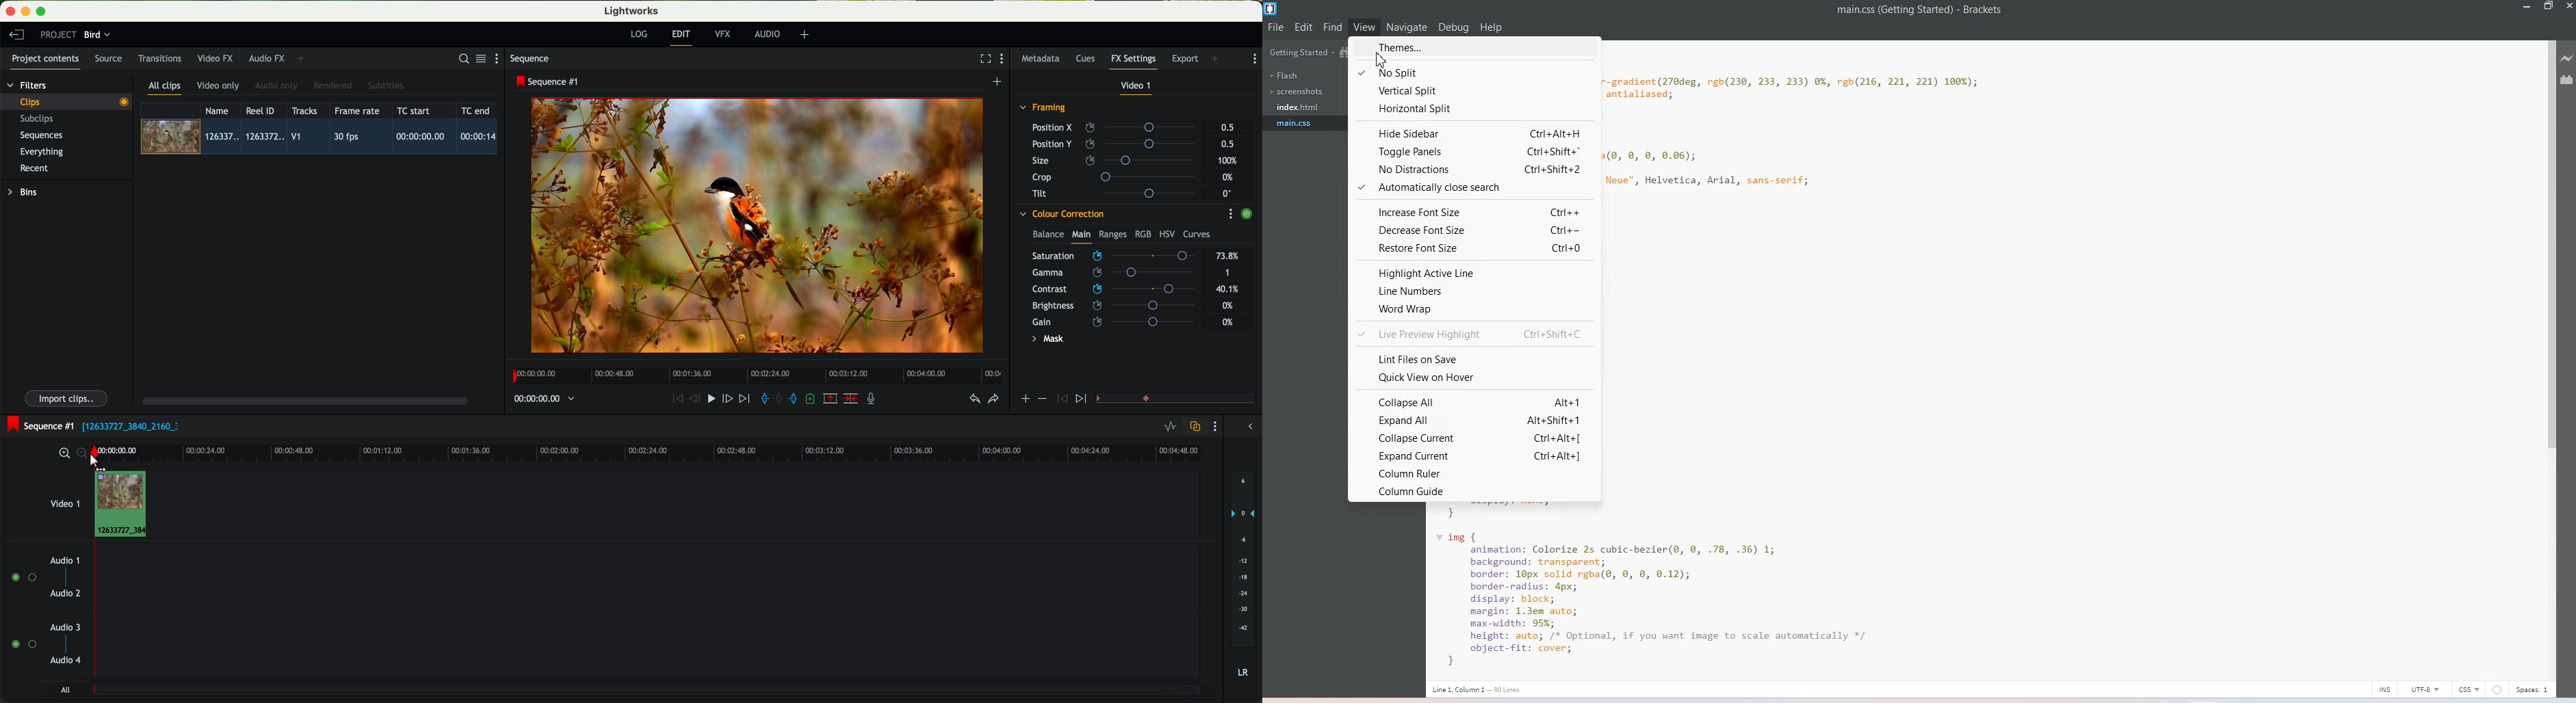 The height and width of the screenshot is (728, 2576). I want to click on enable, so click(1246, 215).